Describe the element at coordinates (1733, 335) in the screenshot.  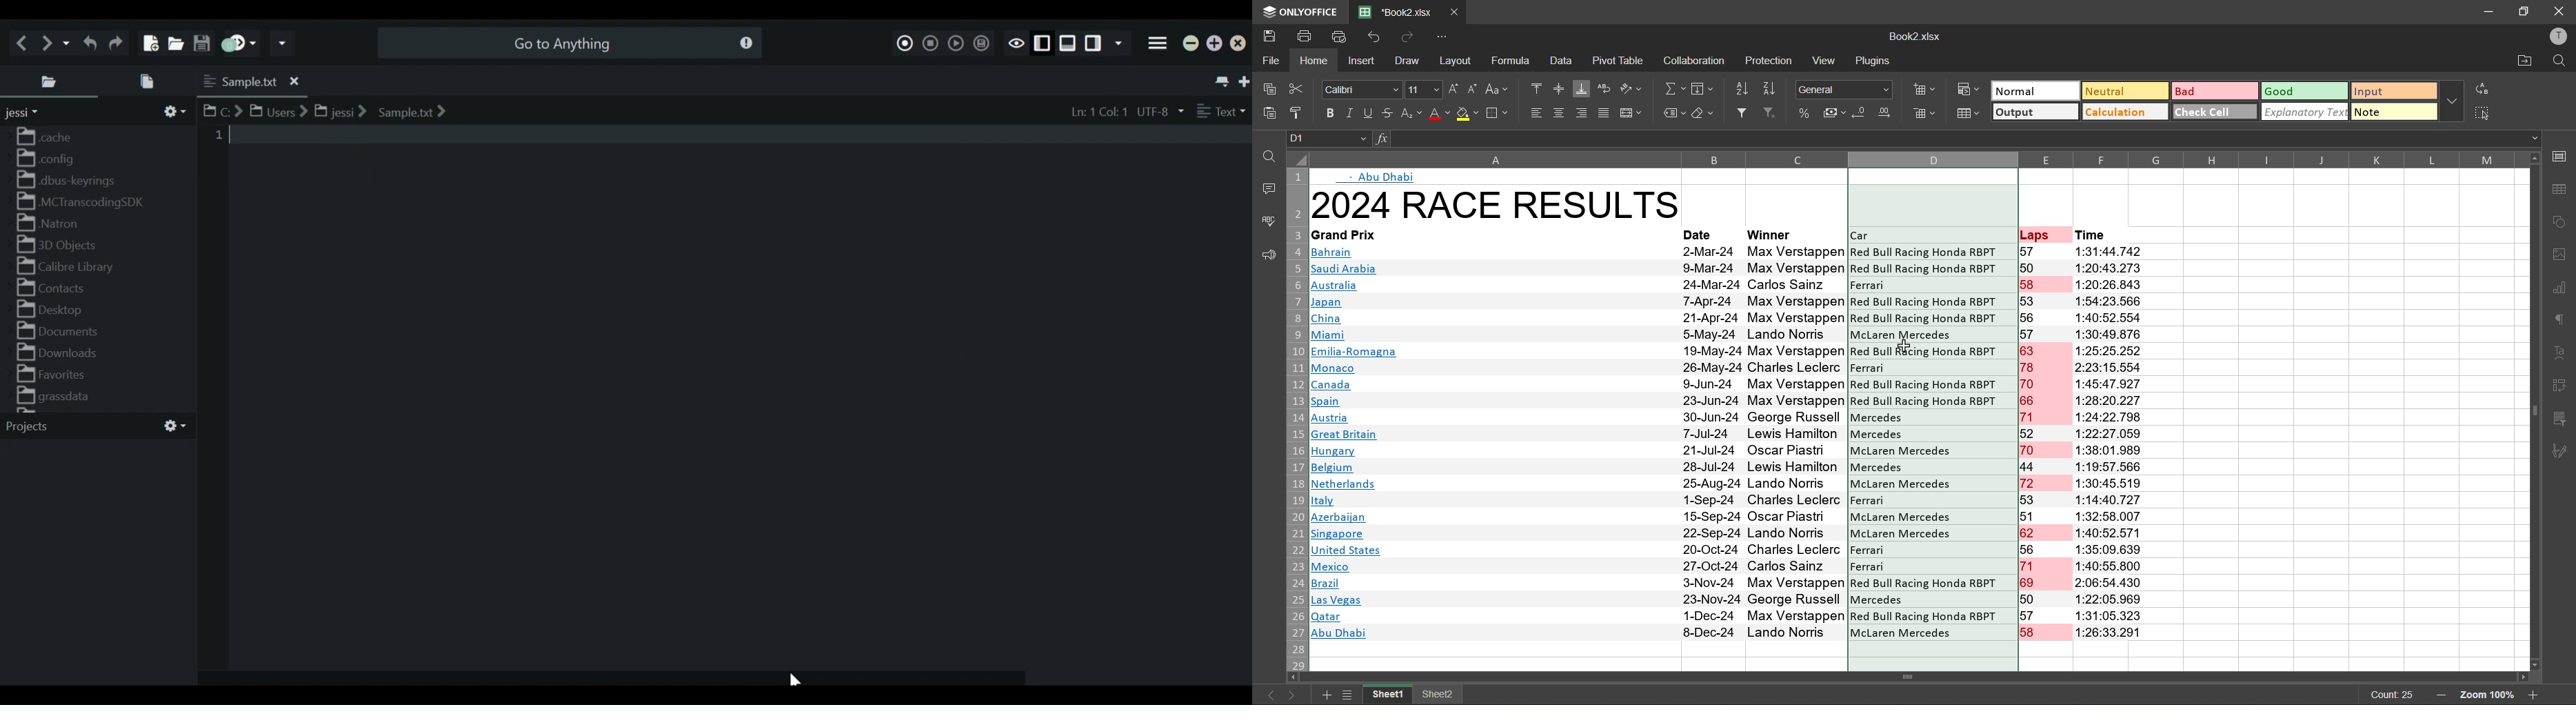
I see `| Miami 55-May-24 Lando Norris McLaren Mercedes 57 1:30:49.876` at that location.